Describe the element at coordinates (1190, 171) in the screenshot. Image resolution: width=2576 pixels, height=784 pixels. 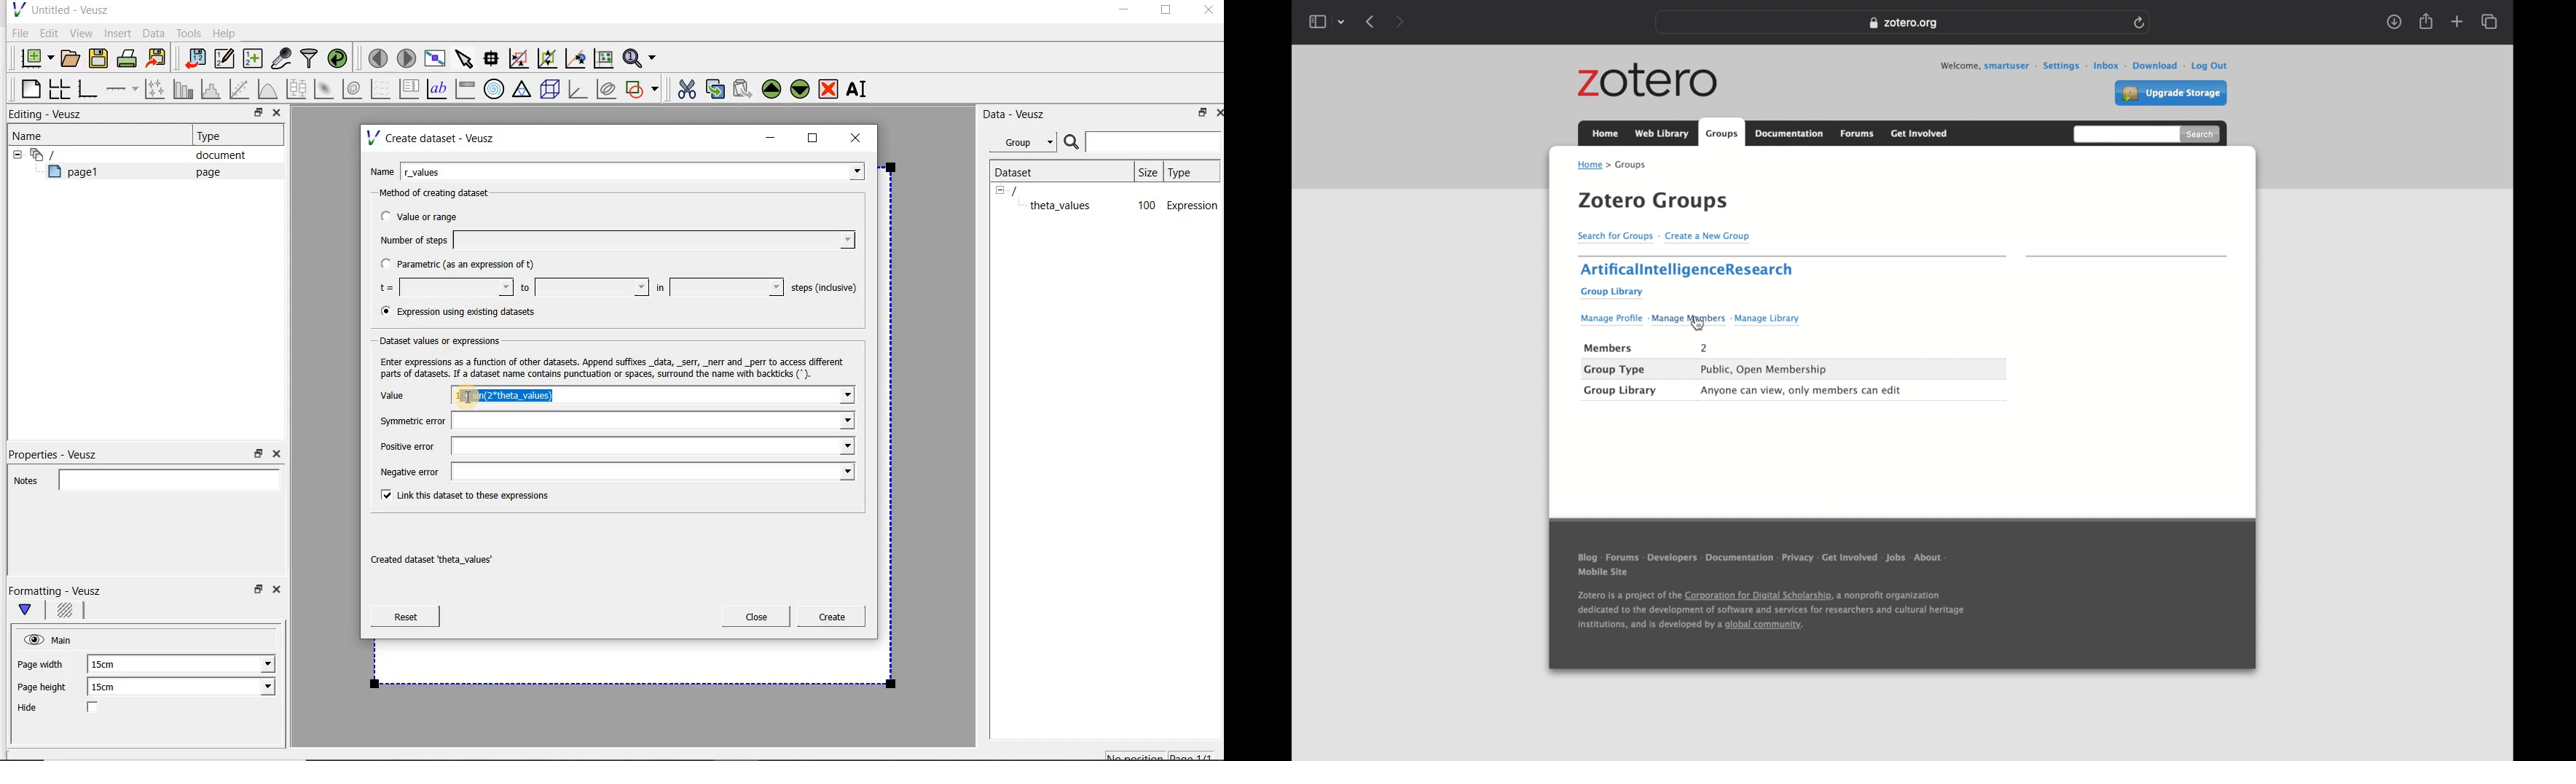
I see `Type` at that location.